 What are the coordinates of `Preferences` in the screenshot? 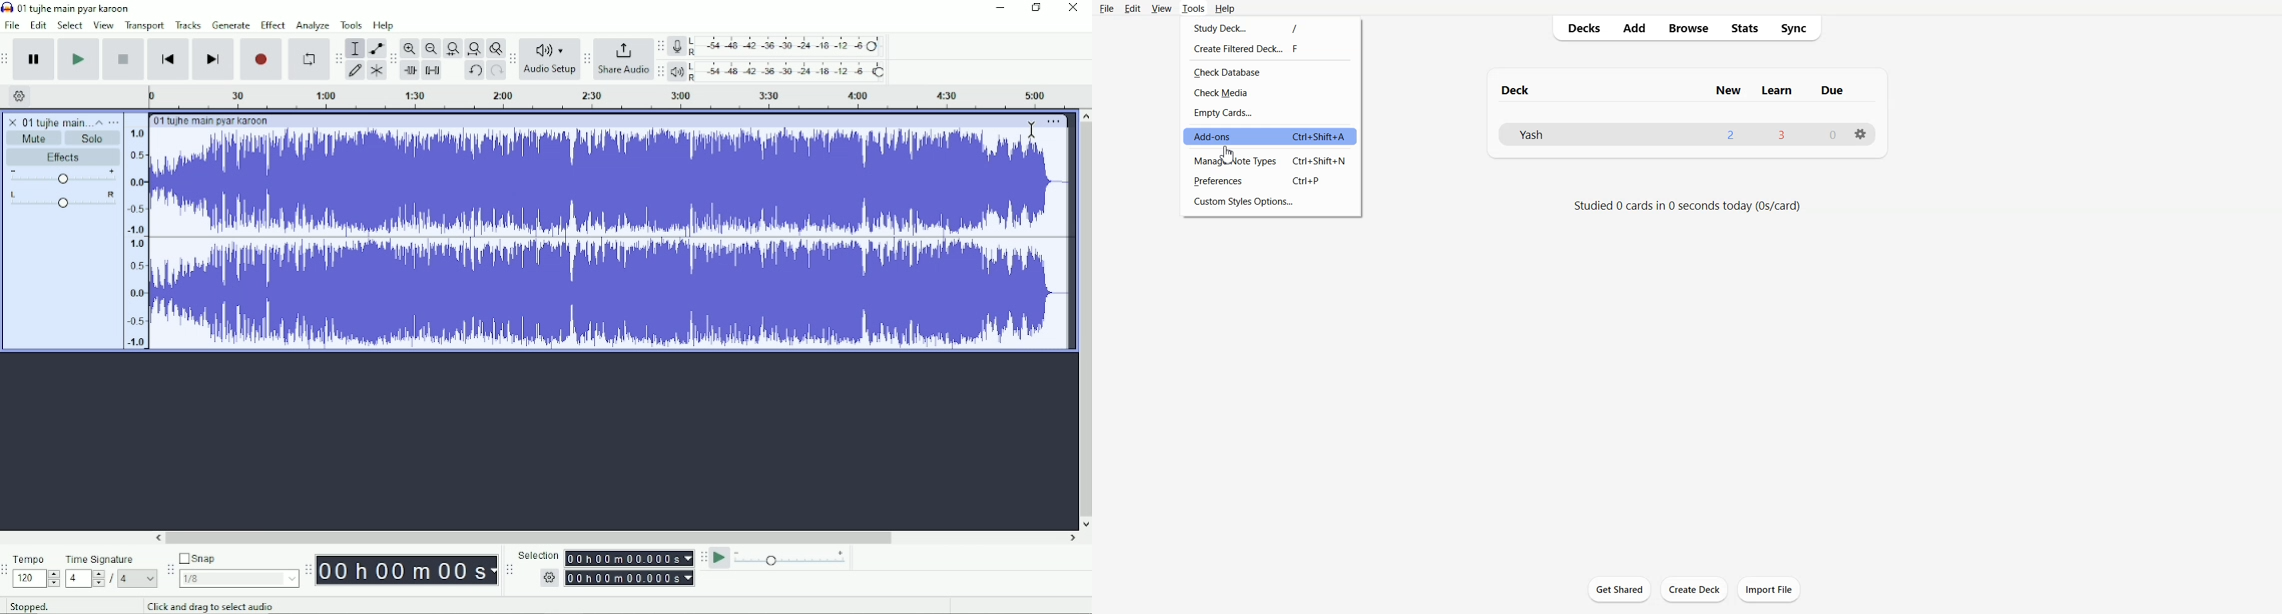 It's located at (1271, 181).